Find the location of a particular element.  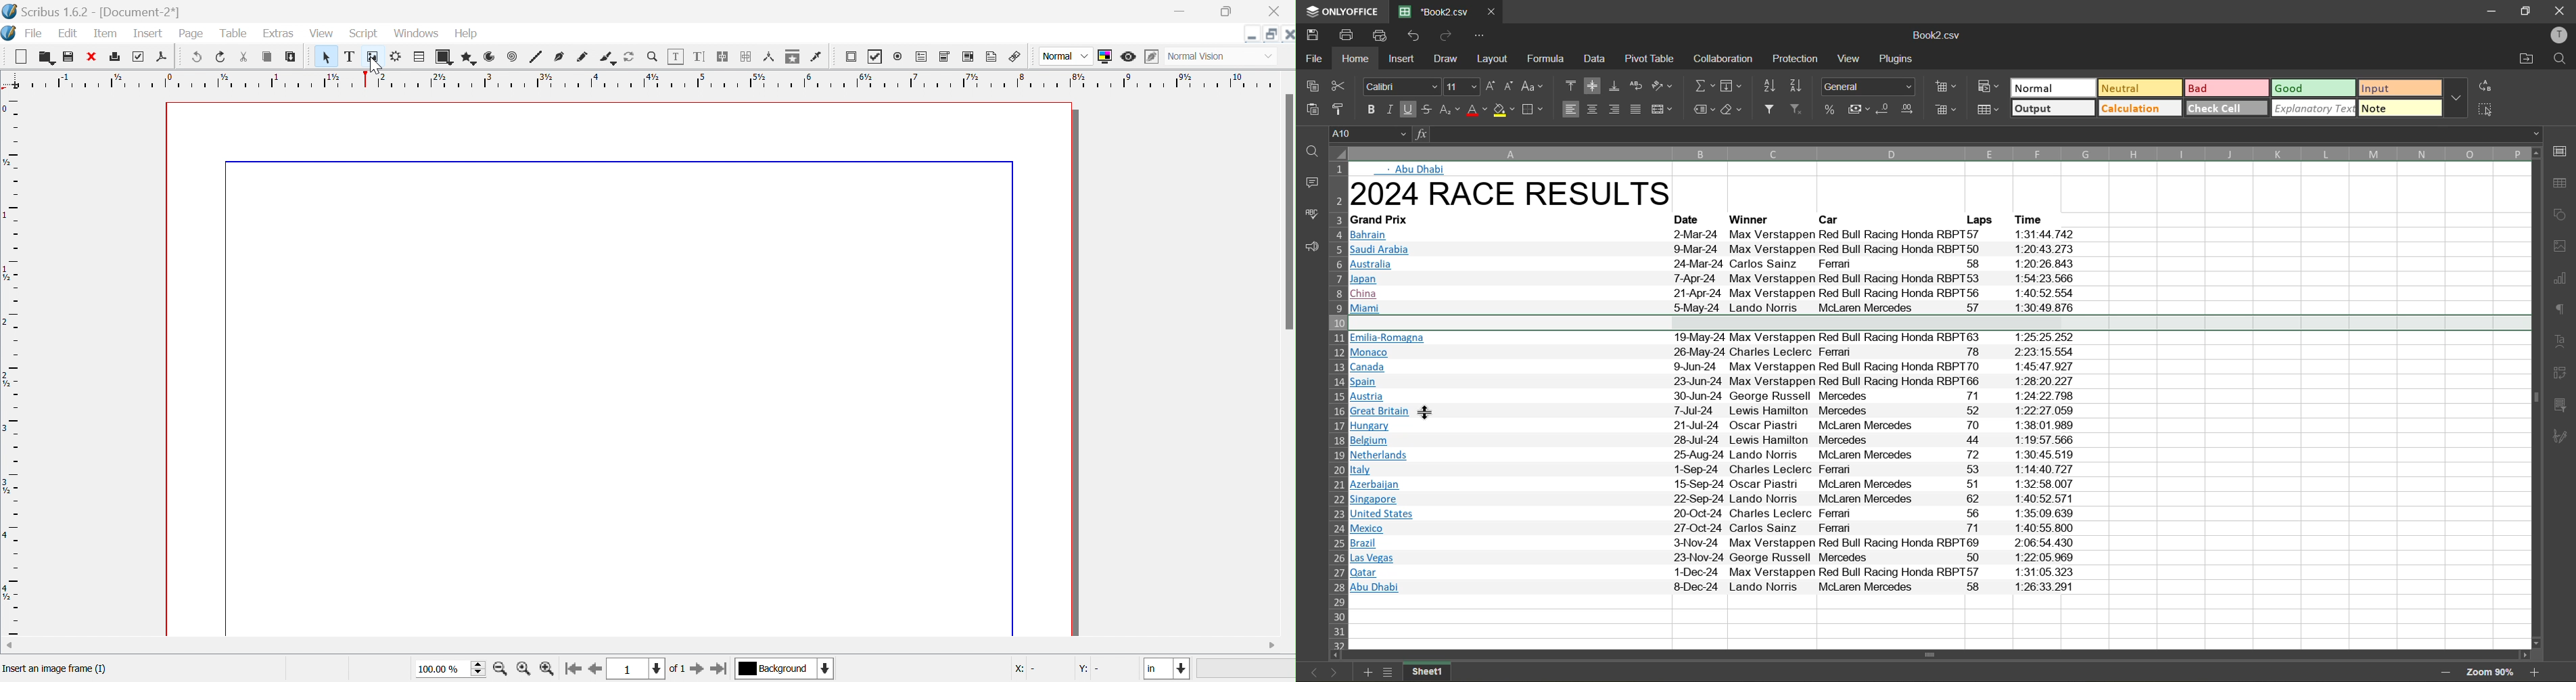

edit in preview mode is located at coordinates (1149, 57).